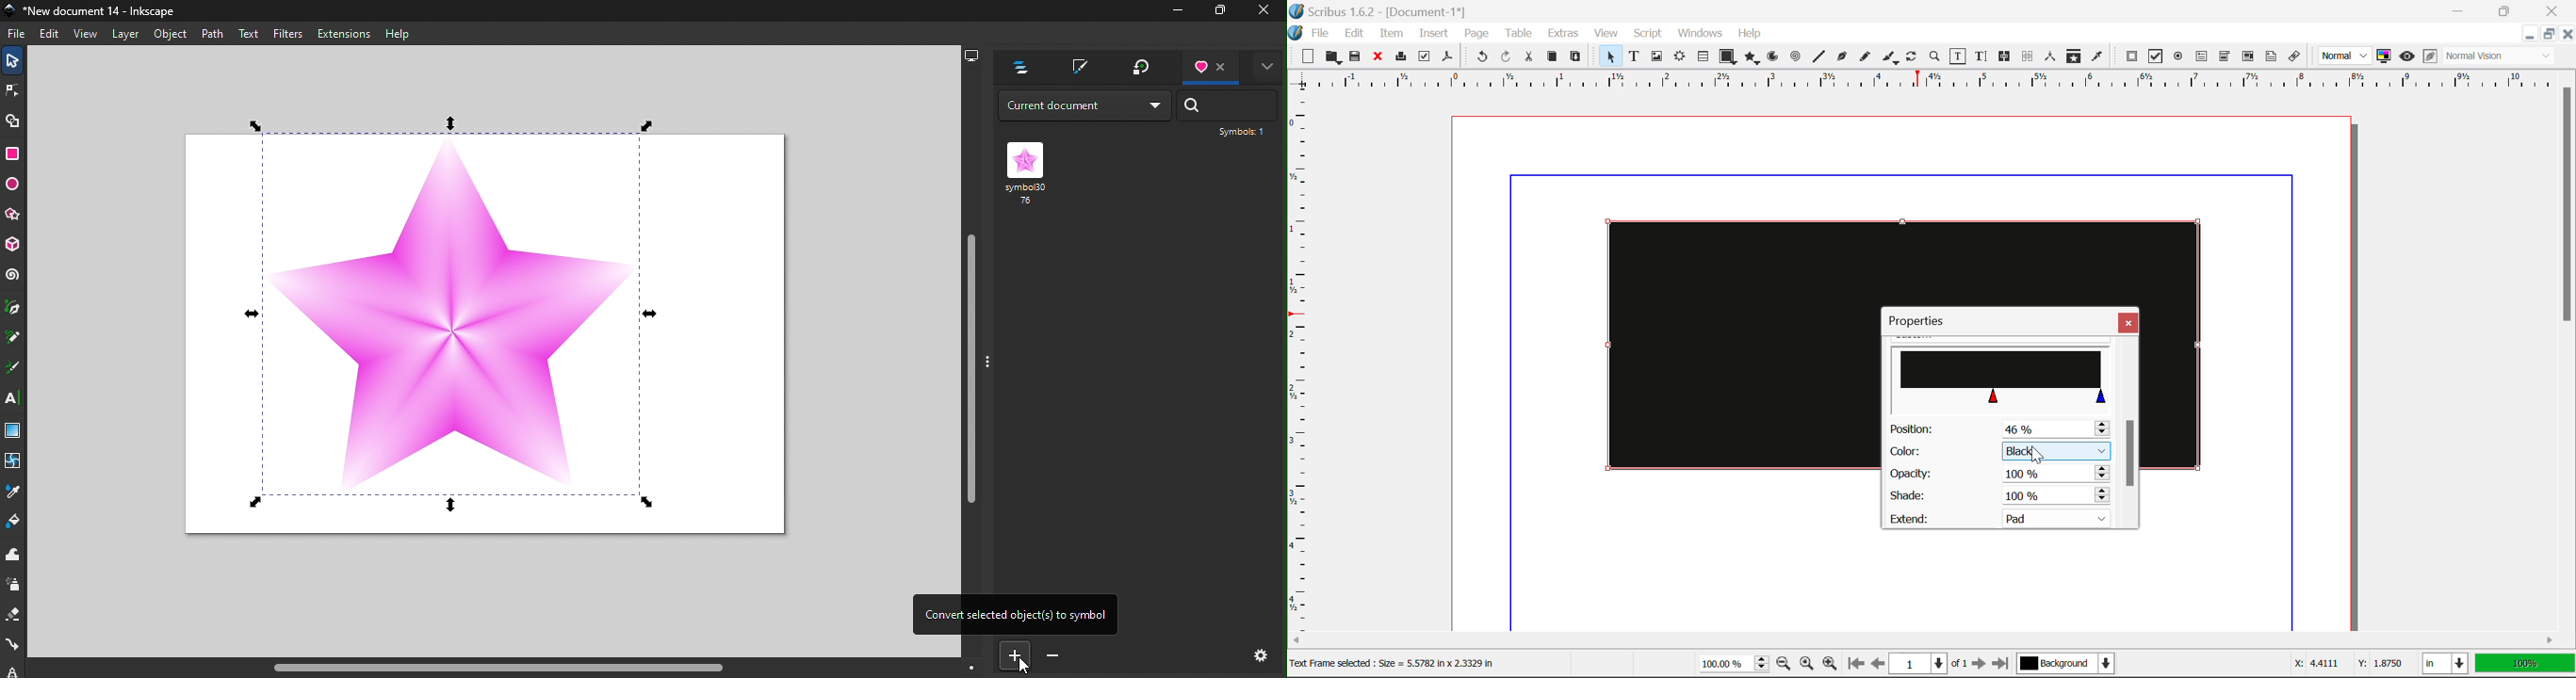  What do you see at coordinates (2526, 665) in the screenshot?
I see `Display Measurement` at bounding box center [2526, 665].